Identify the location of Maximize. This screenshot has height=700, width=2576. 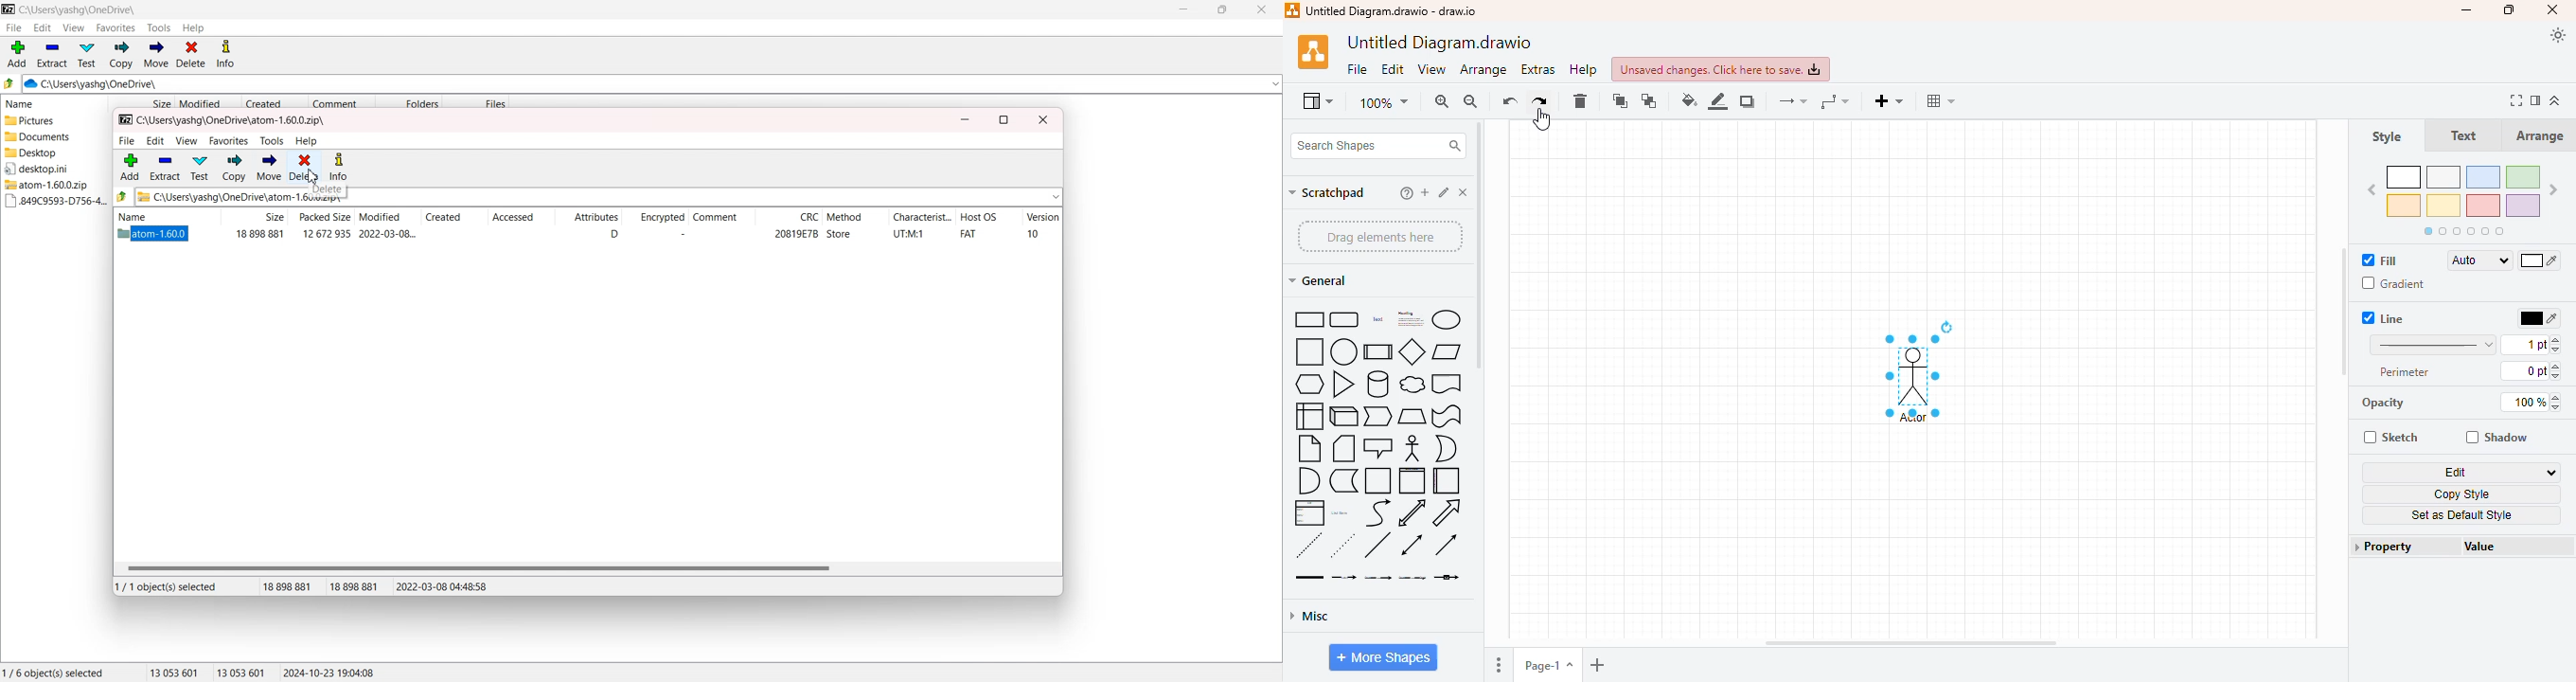
(1222, 9).